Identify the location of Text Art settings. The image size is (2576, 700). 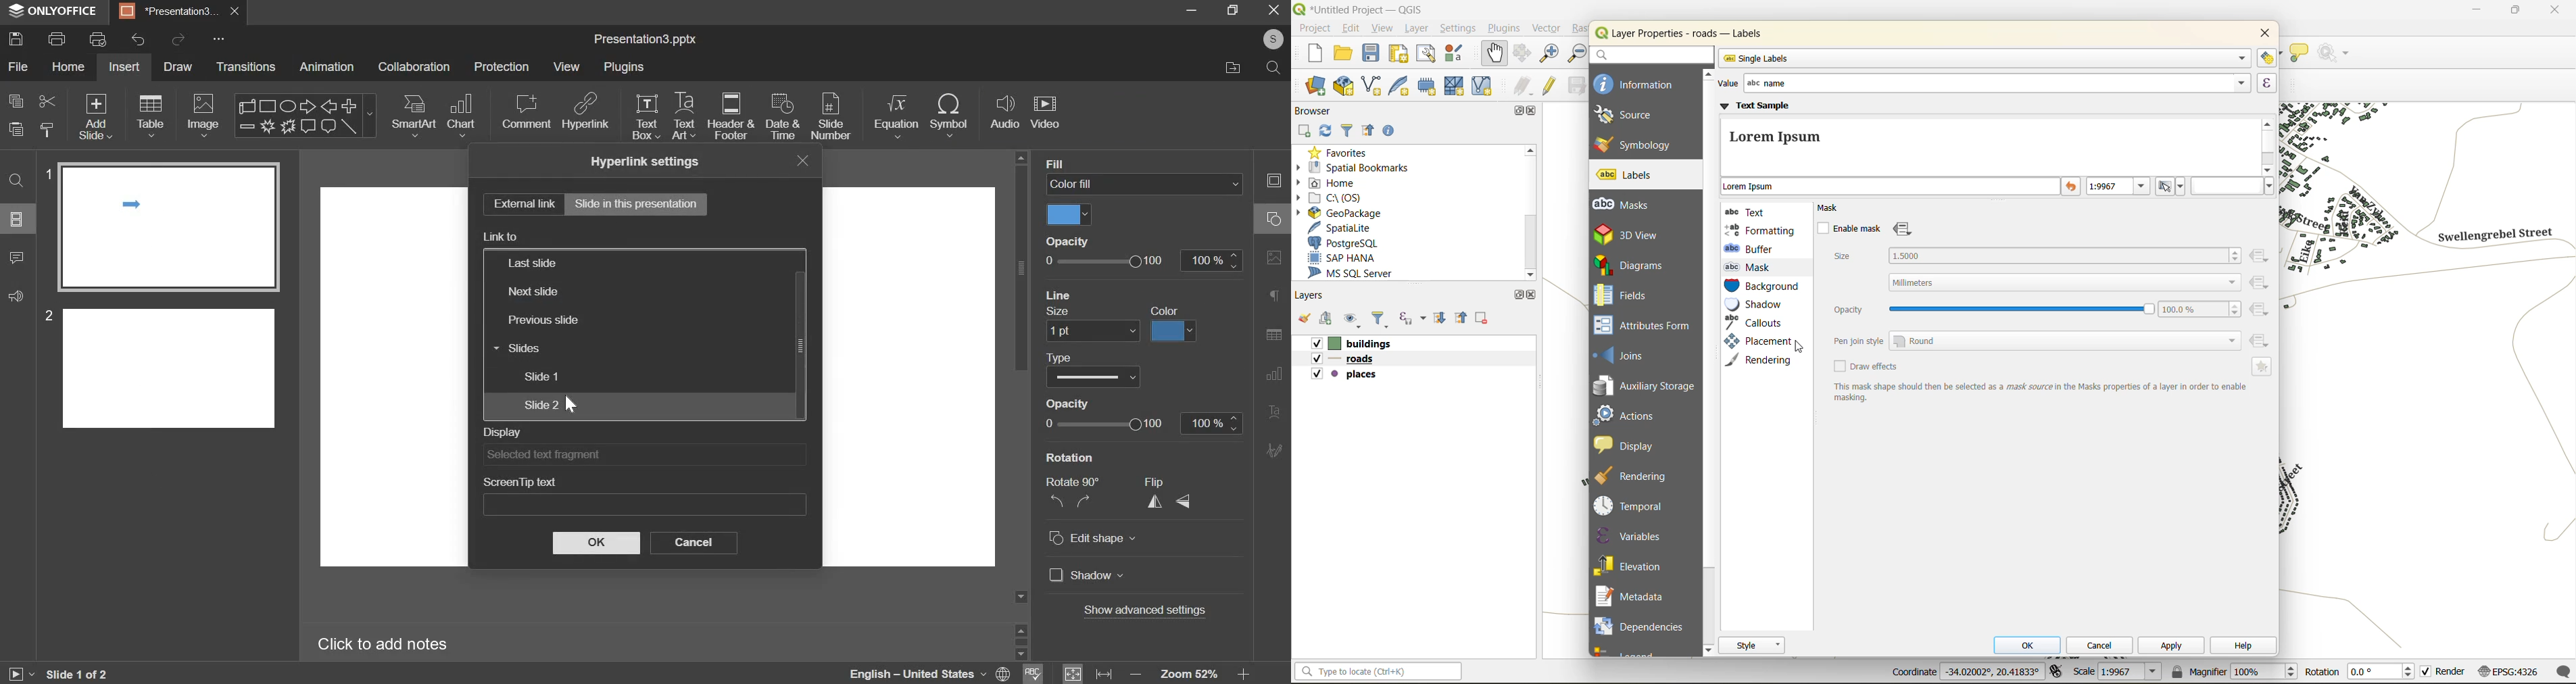
(1274, 412).